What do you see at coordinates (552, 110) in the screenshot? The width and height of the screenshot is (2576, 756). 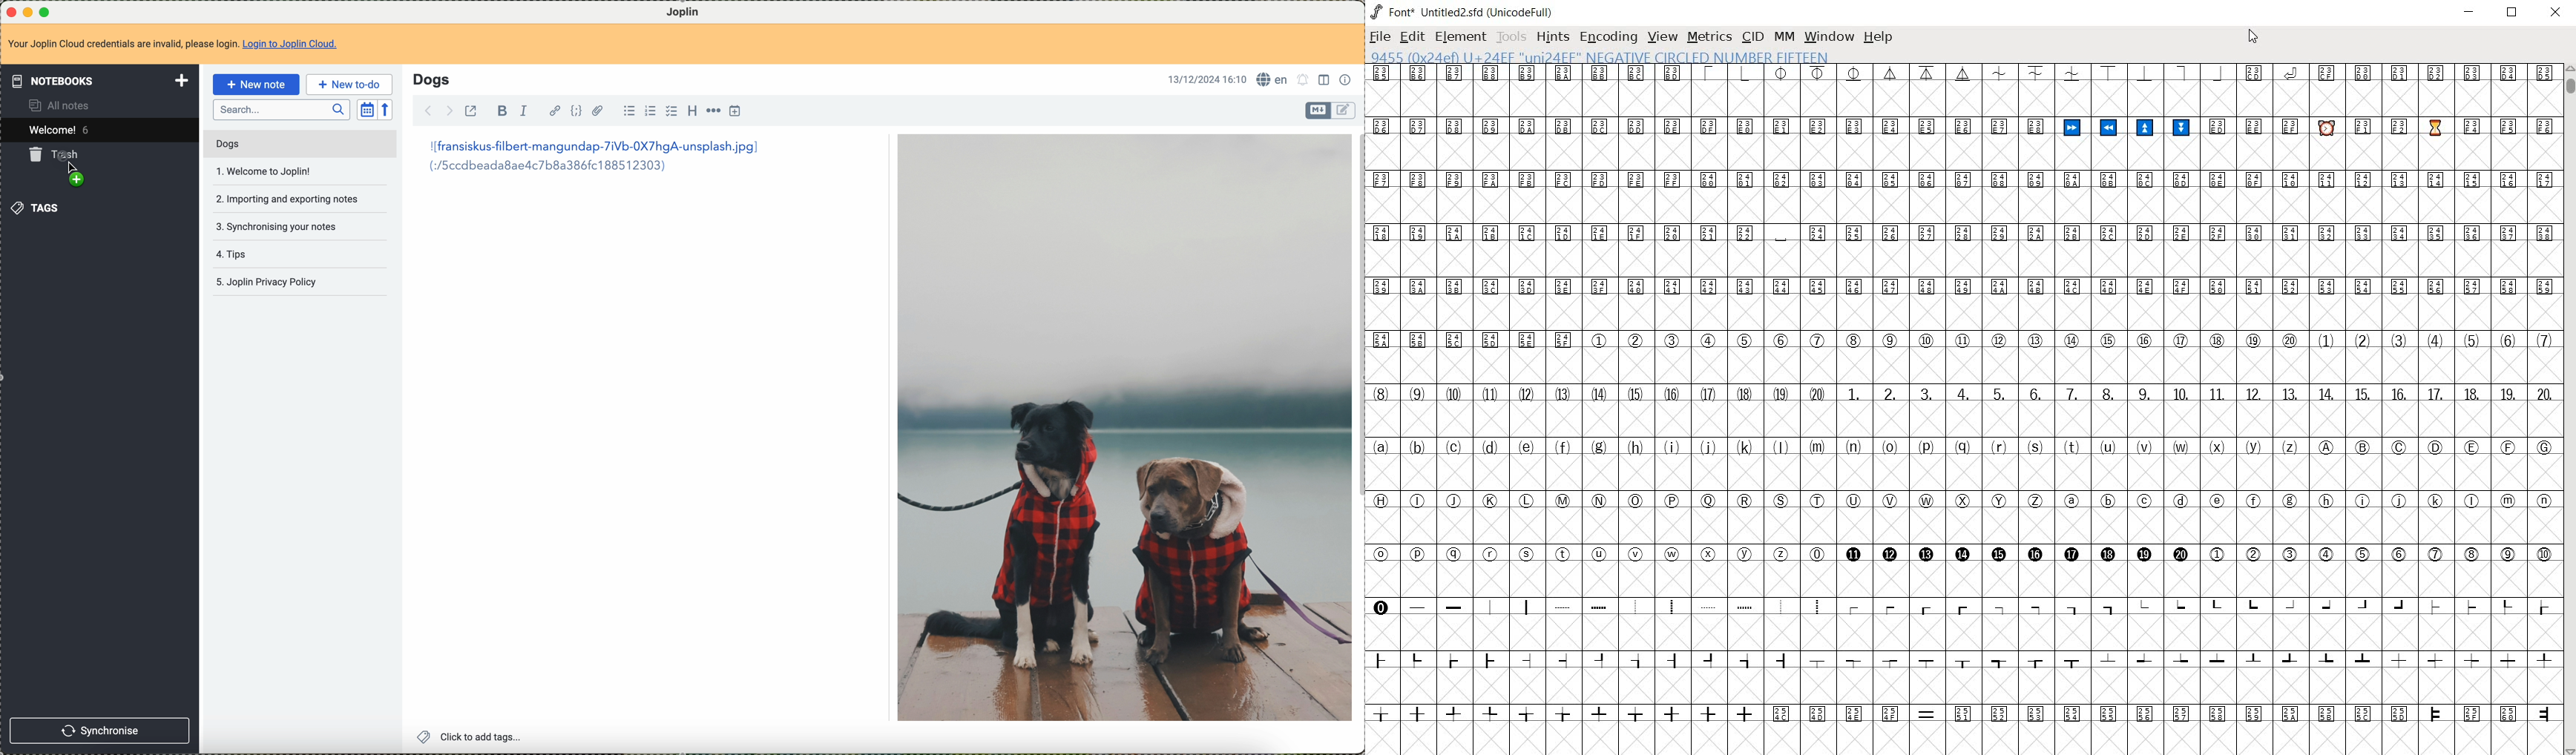 I see `hyperlink` at bounding box center [552, 110].